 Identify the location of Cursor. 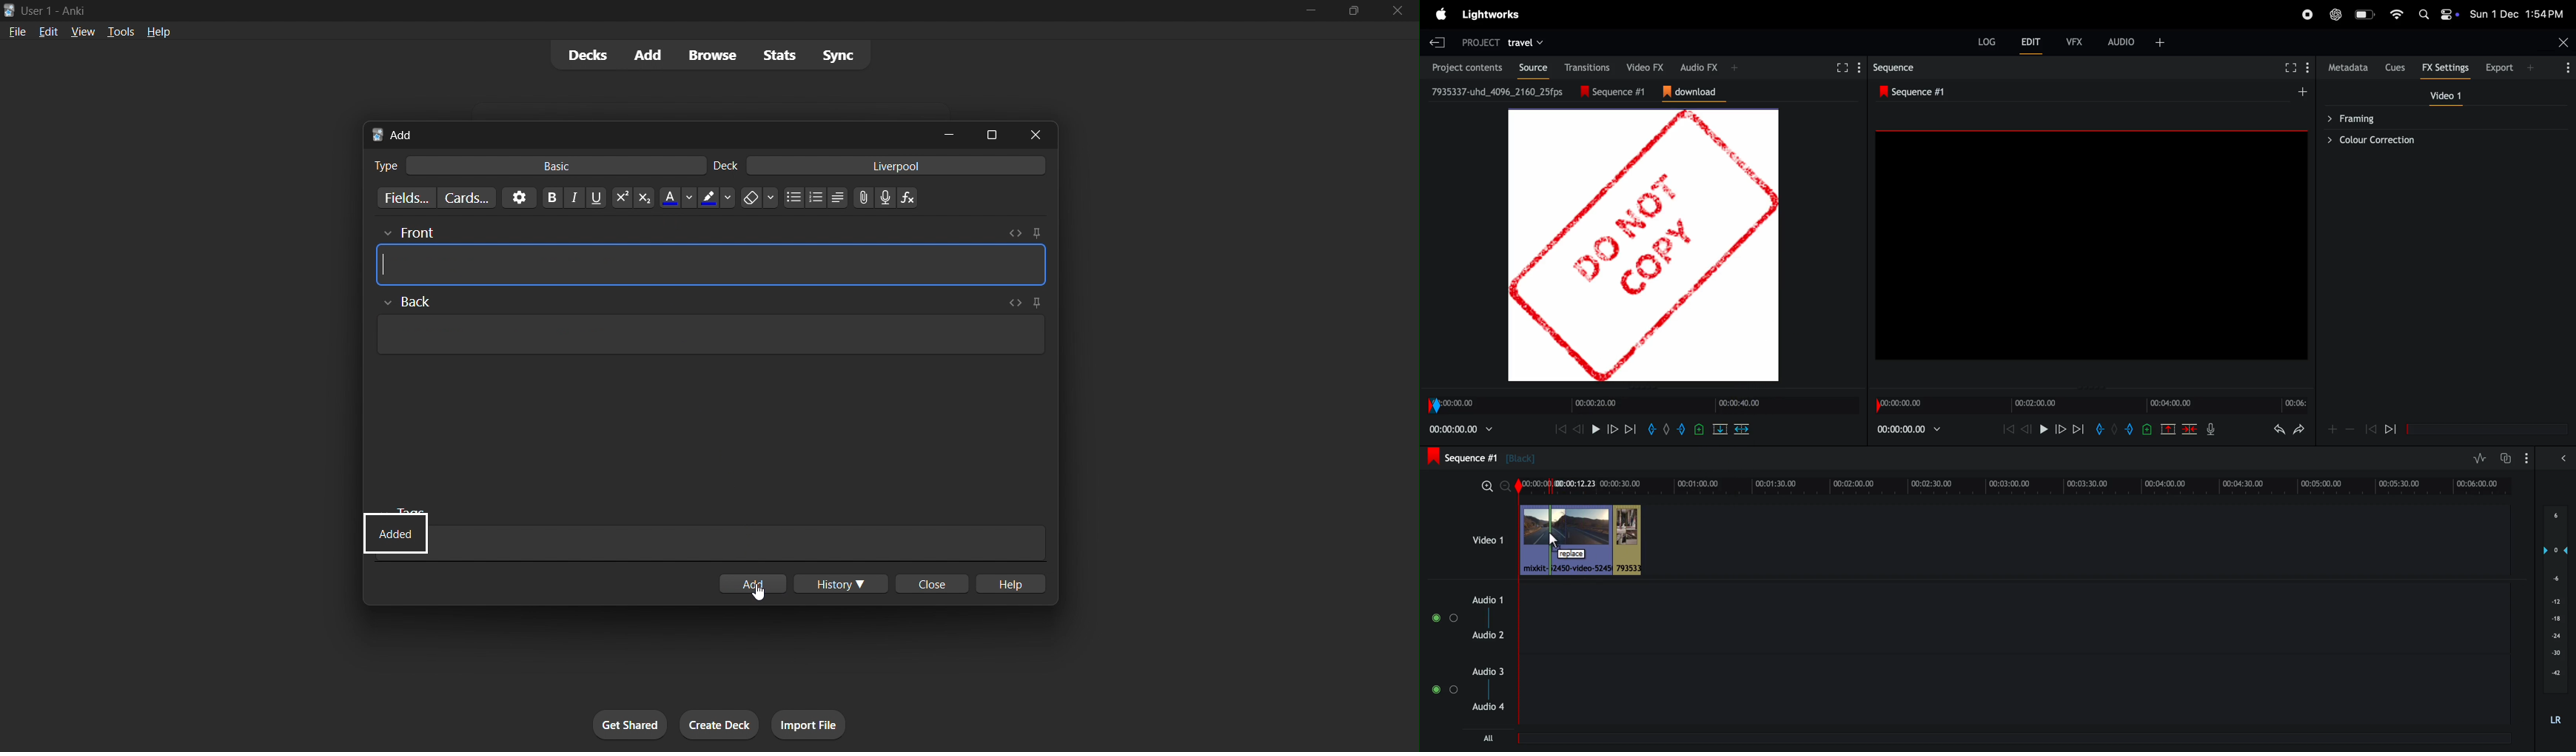
(1554, 540).